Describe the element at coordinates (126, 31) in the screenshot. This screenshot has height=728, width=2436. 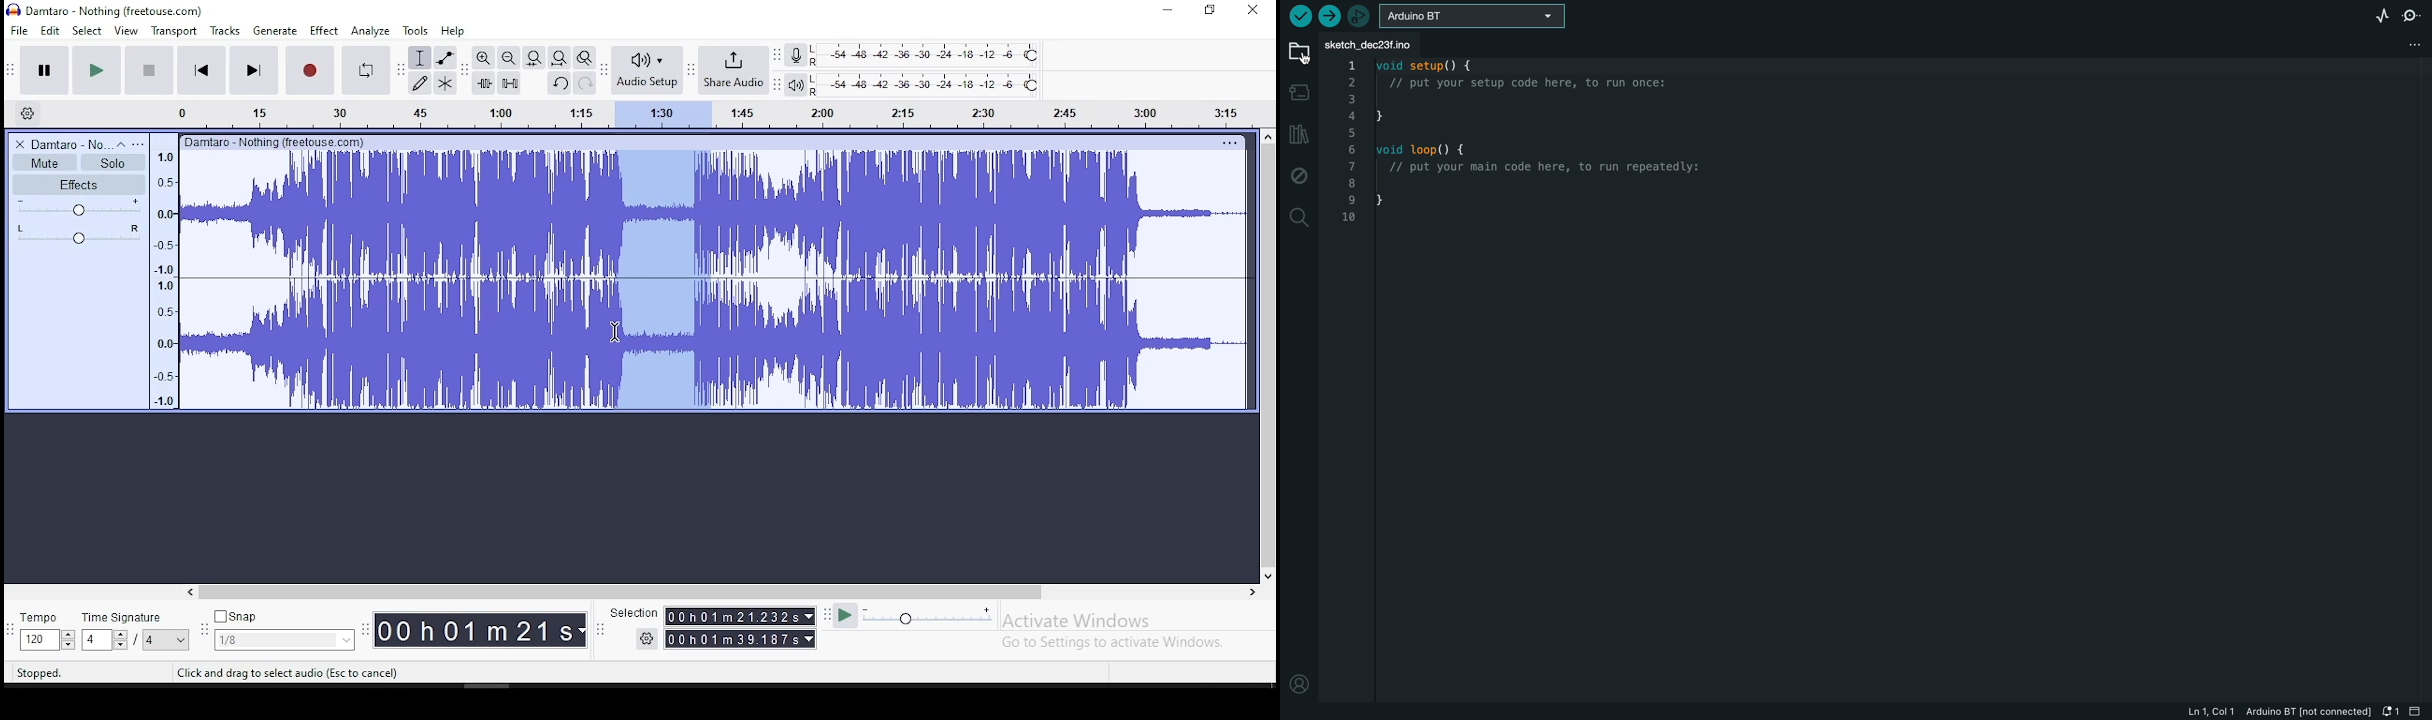
I see `view` at that location.